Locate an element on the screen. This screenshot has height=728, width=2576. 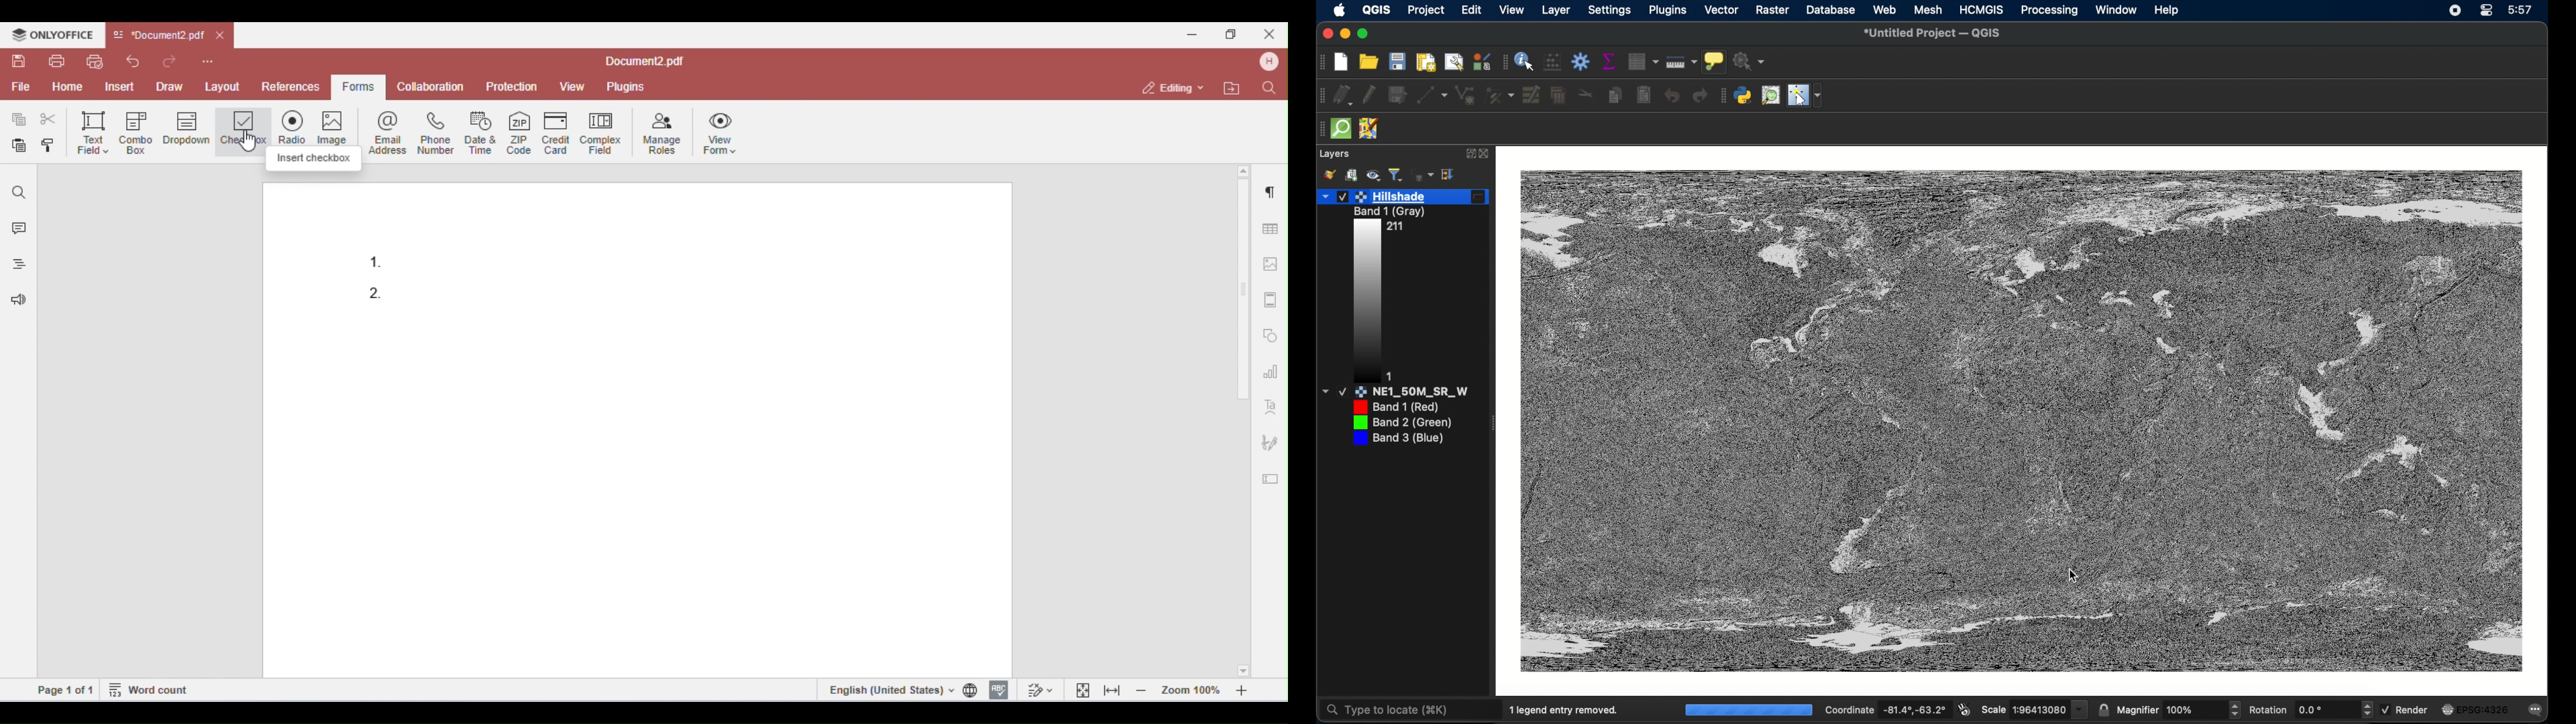
1 legen entry removed is located at coordinates (1566, 709).